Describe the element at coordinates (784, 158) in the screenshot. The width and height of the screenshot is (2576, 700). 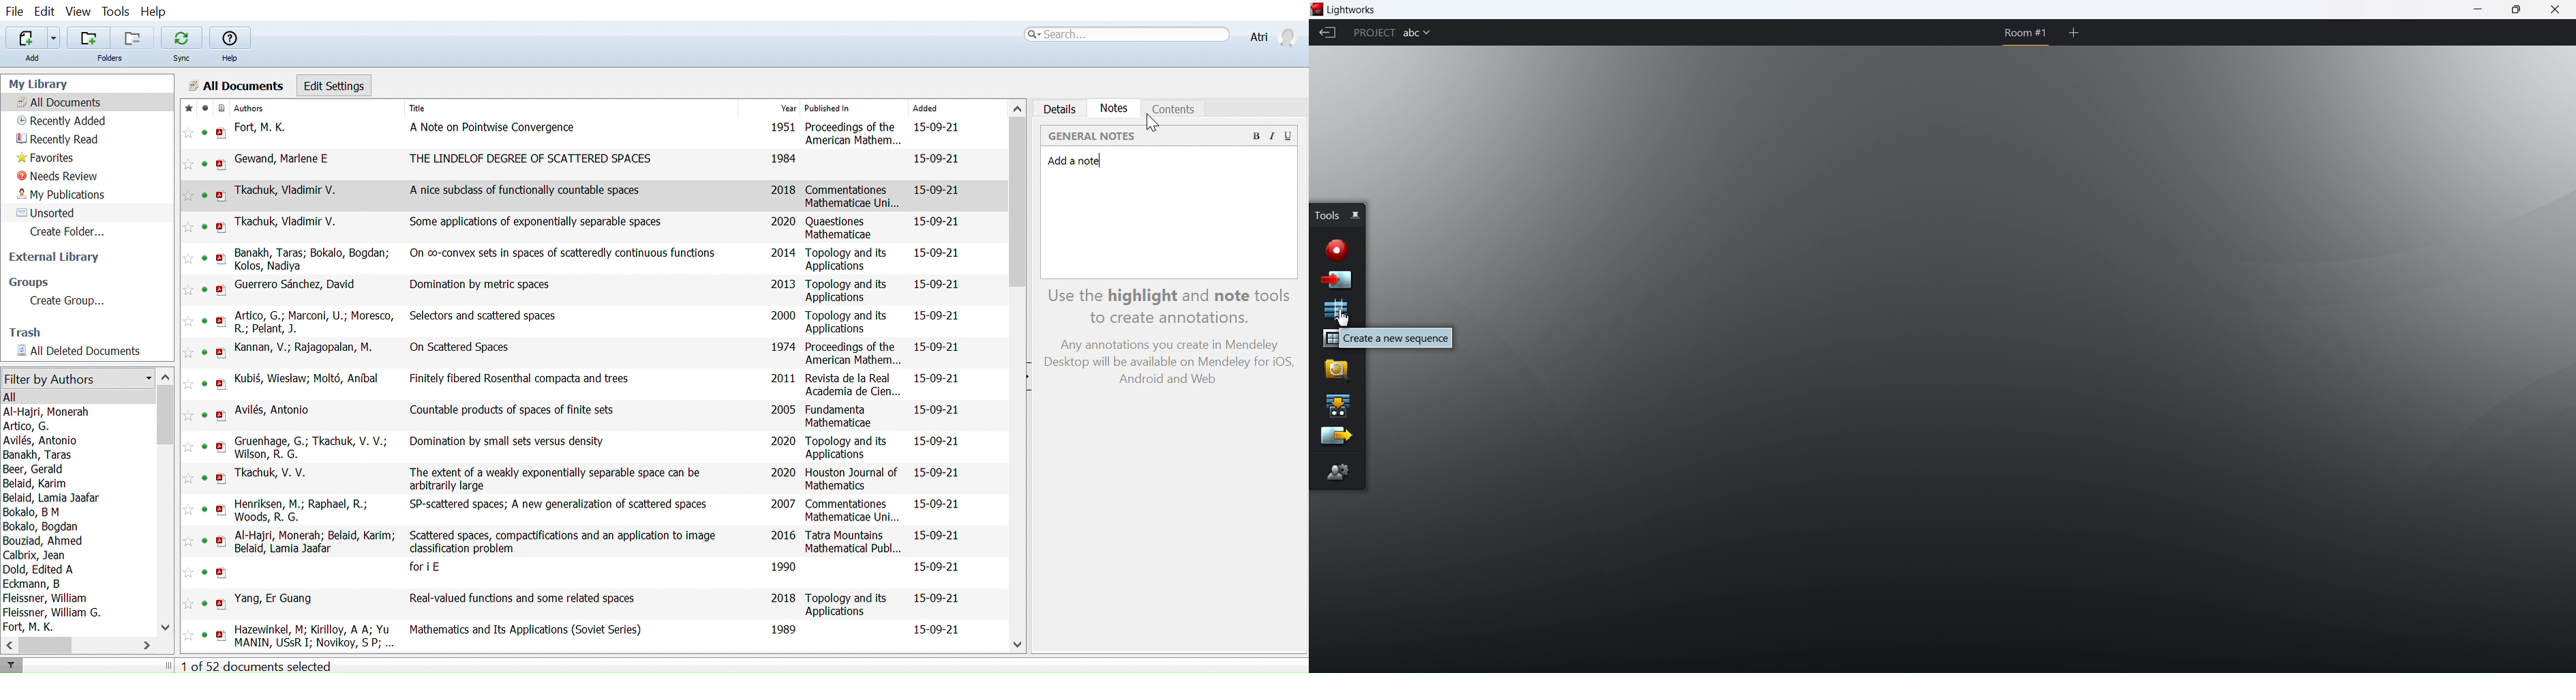
I see `1984` at that location.